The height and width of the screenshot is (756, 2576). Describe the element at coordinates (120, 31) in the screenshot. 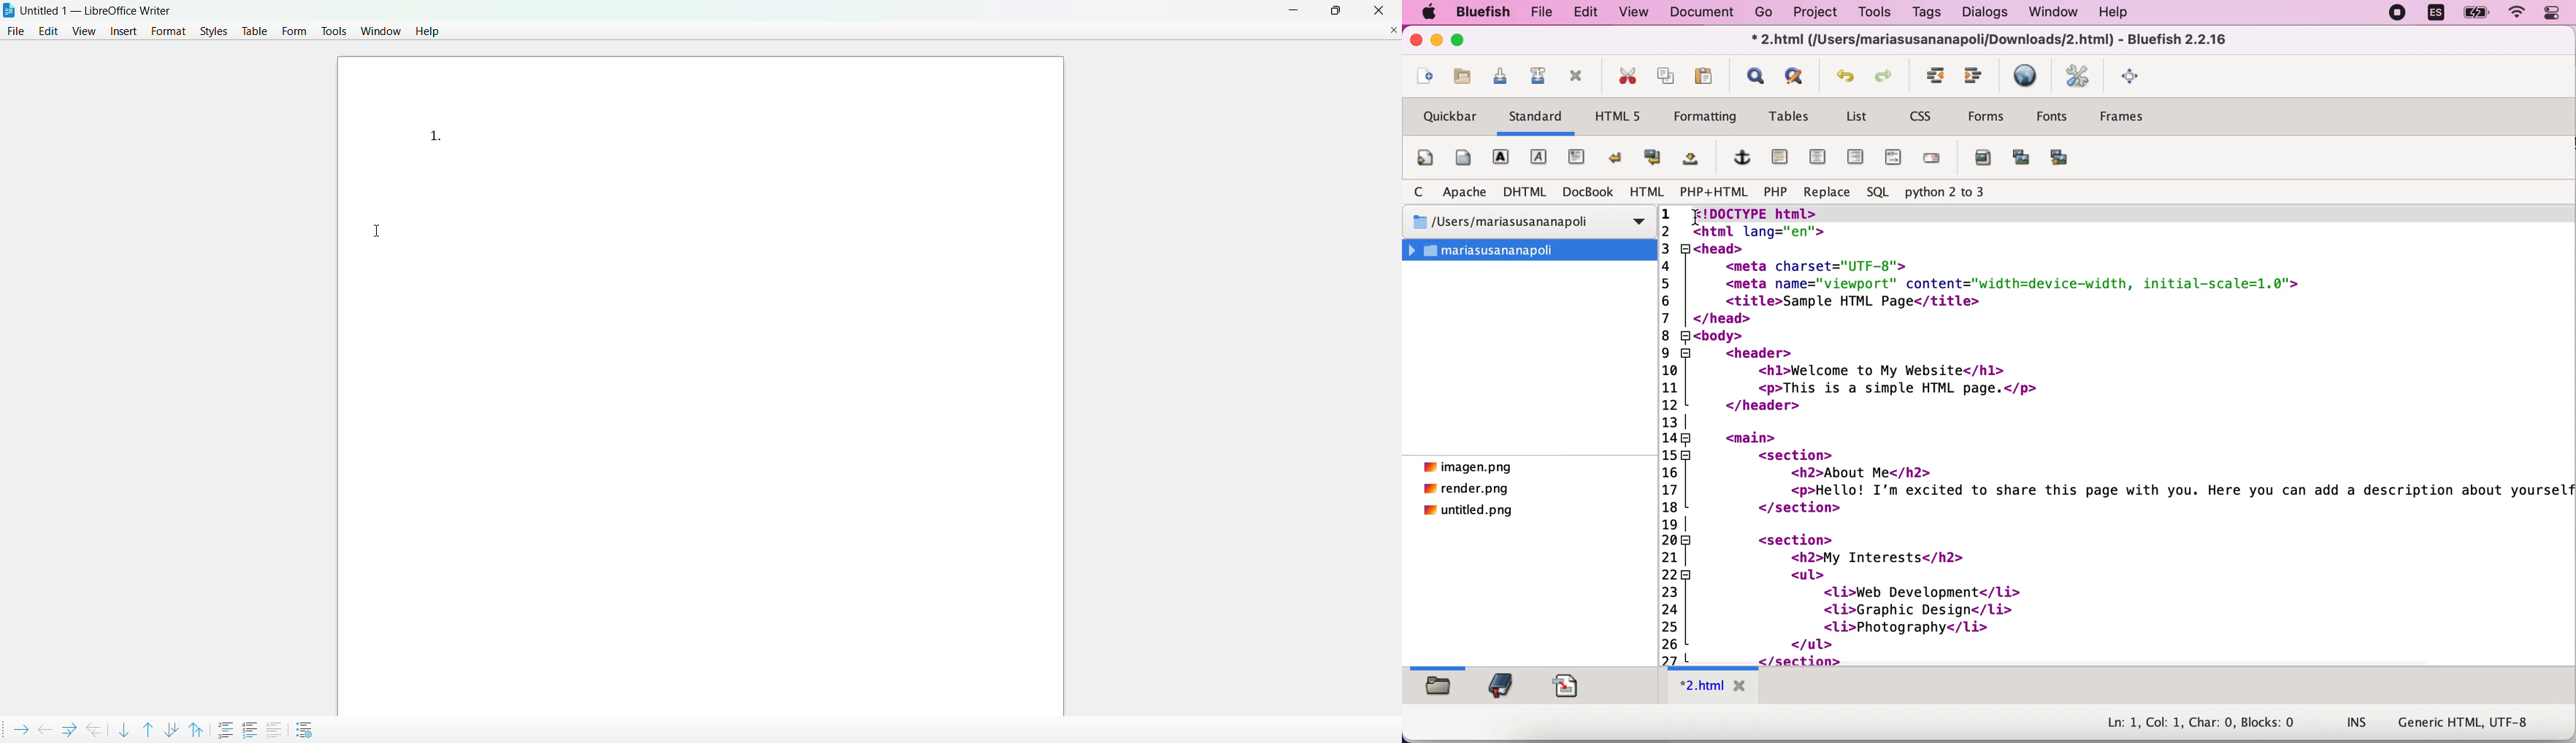

I see `insert` at that location.